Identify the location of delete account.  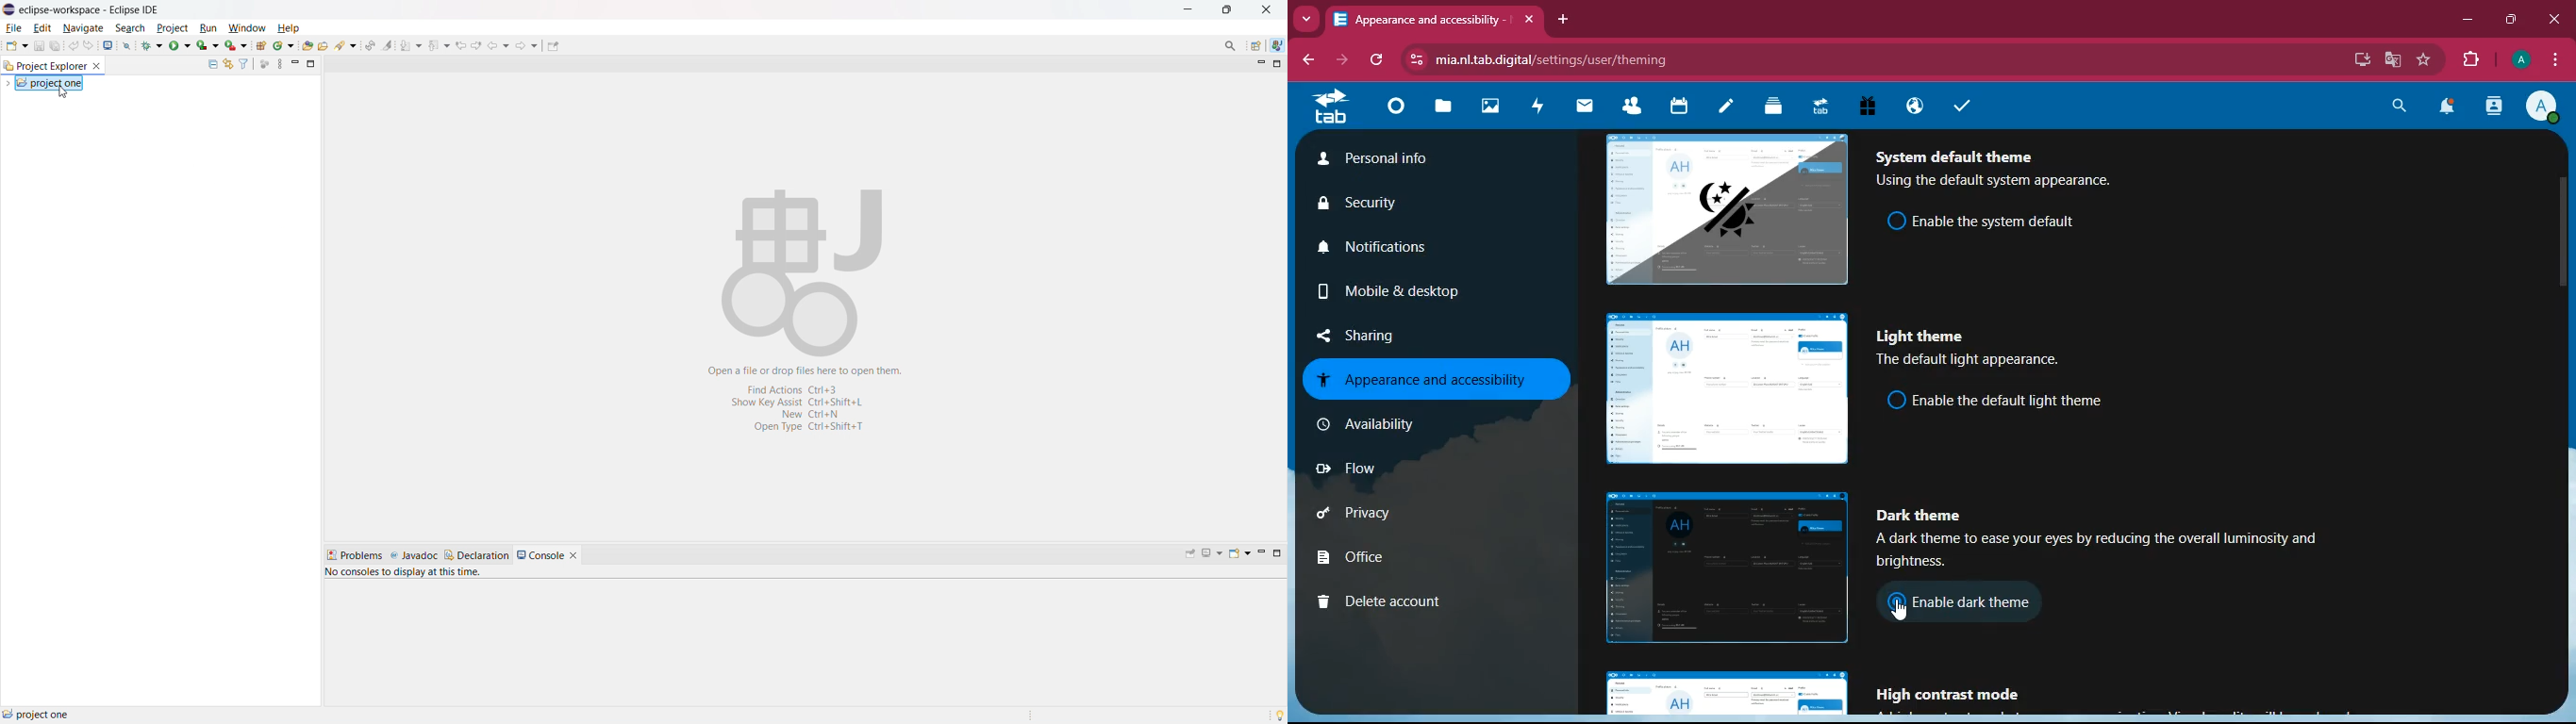
(1406, 603).